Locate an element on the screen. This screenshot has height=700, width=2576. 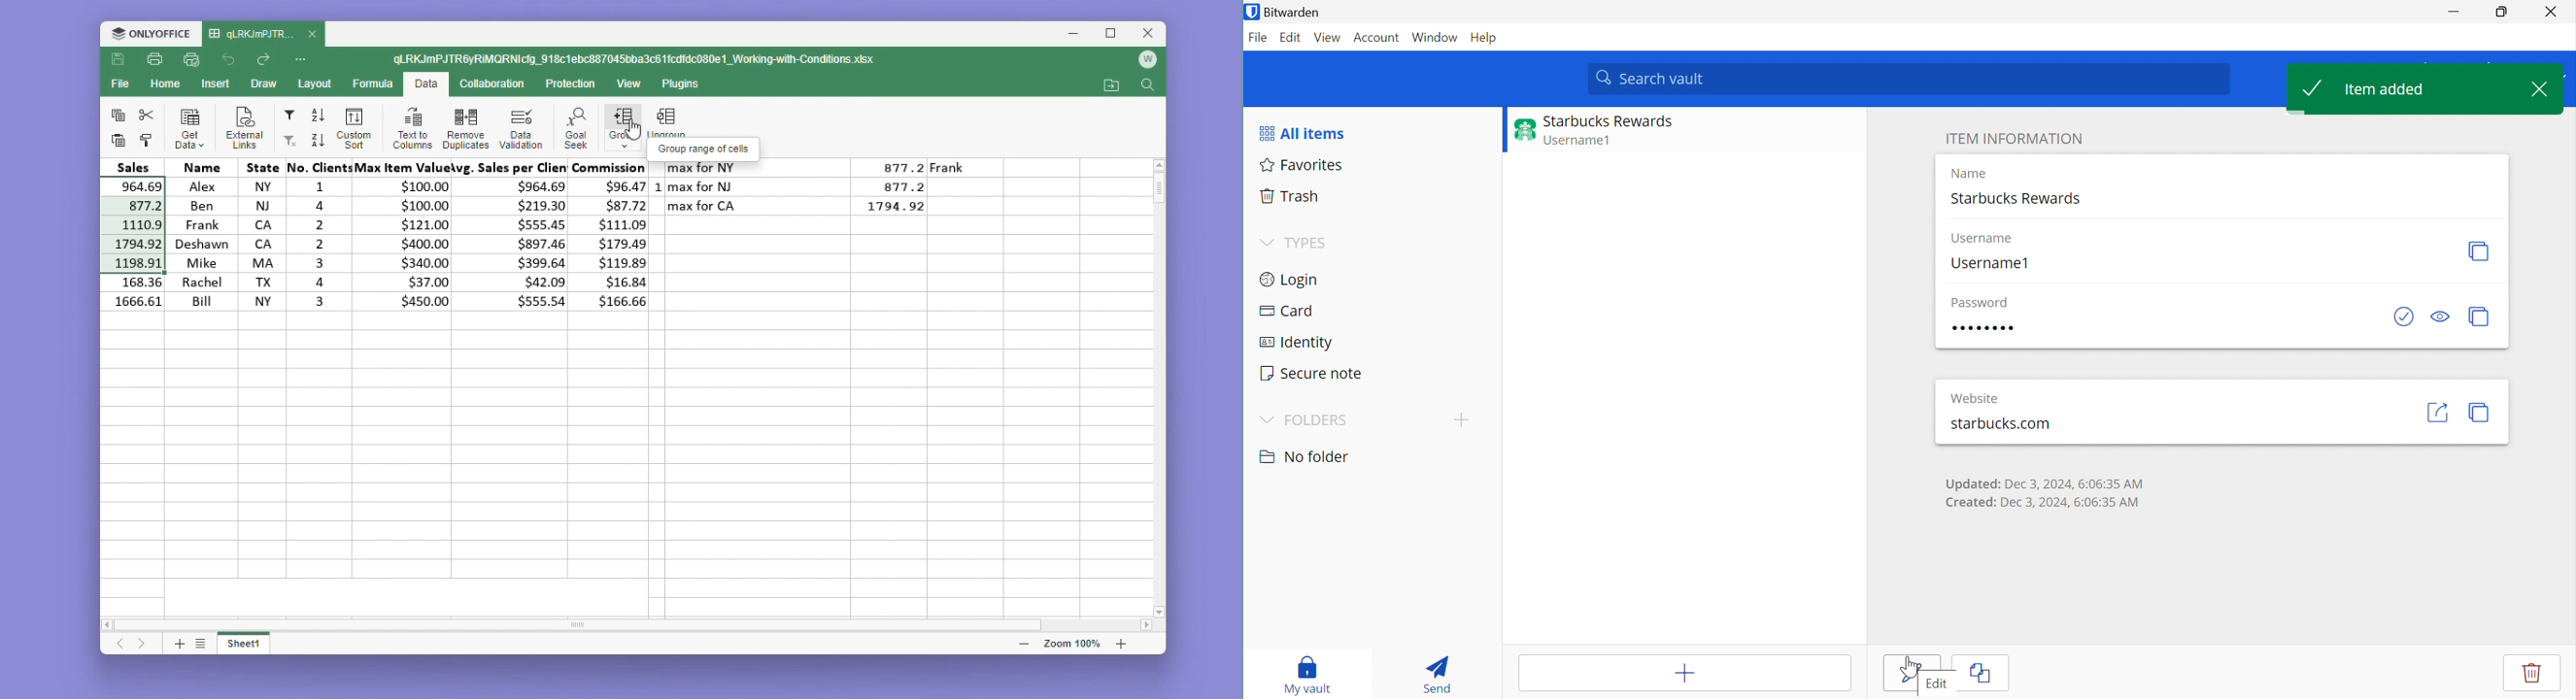
Website logo is located at coordinates (1526, 131).